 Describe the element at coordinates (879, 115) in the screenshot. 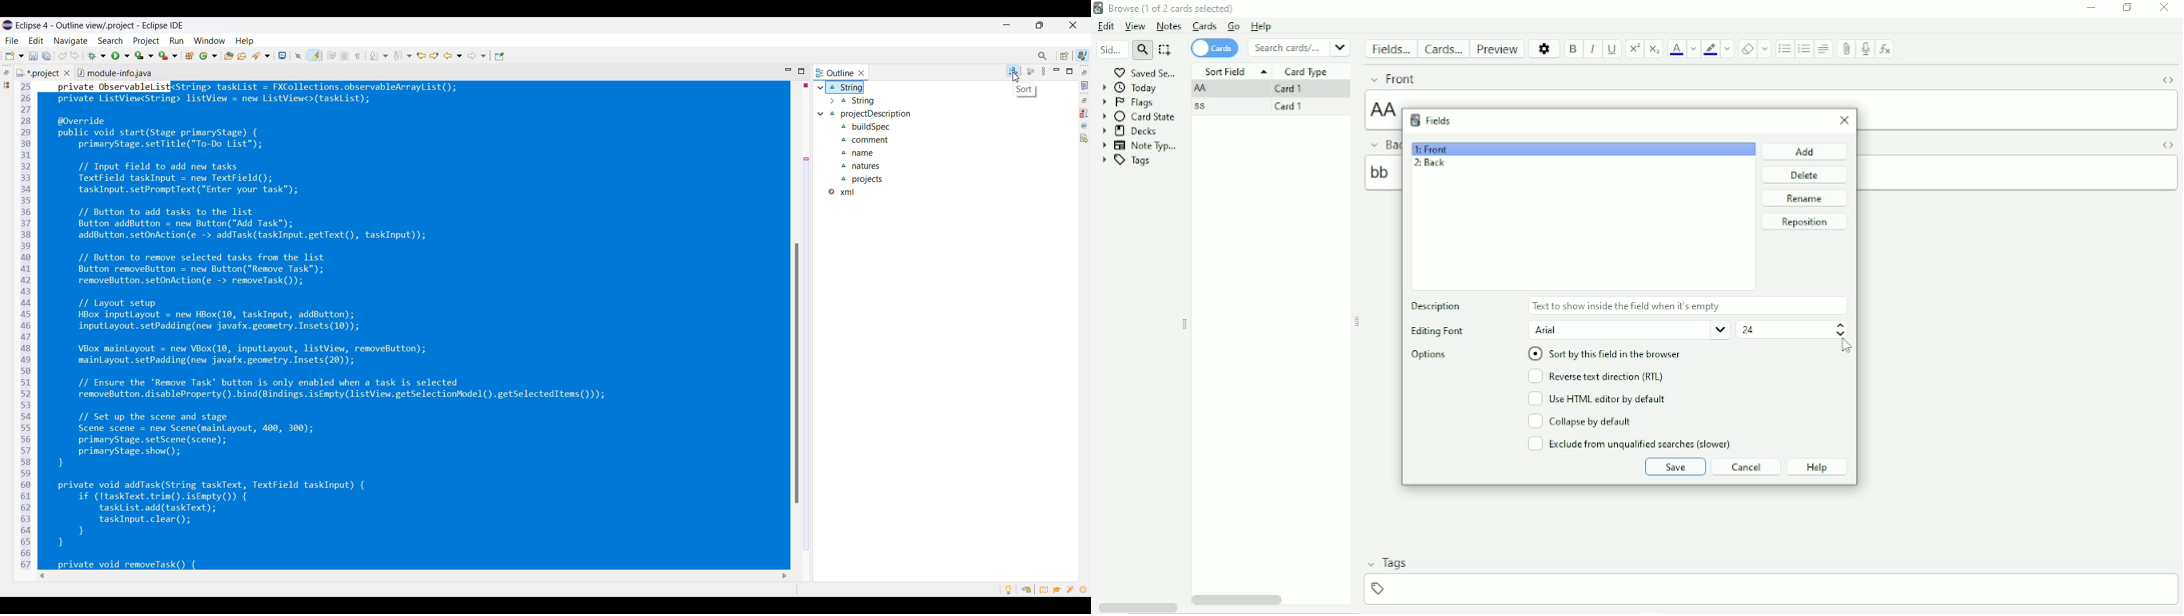

I see `projectdescription` at that location.